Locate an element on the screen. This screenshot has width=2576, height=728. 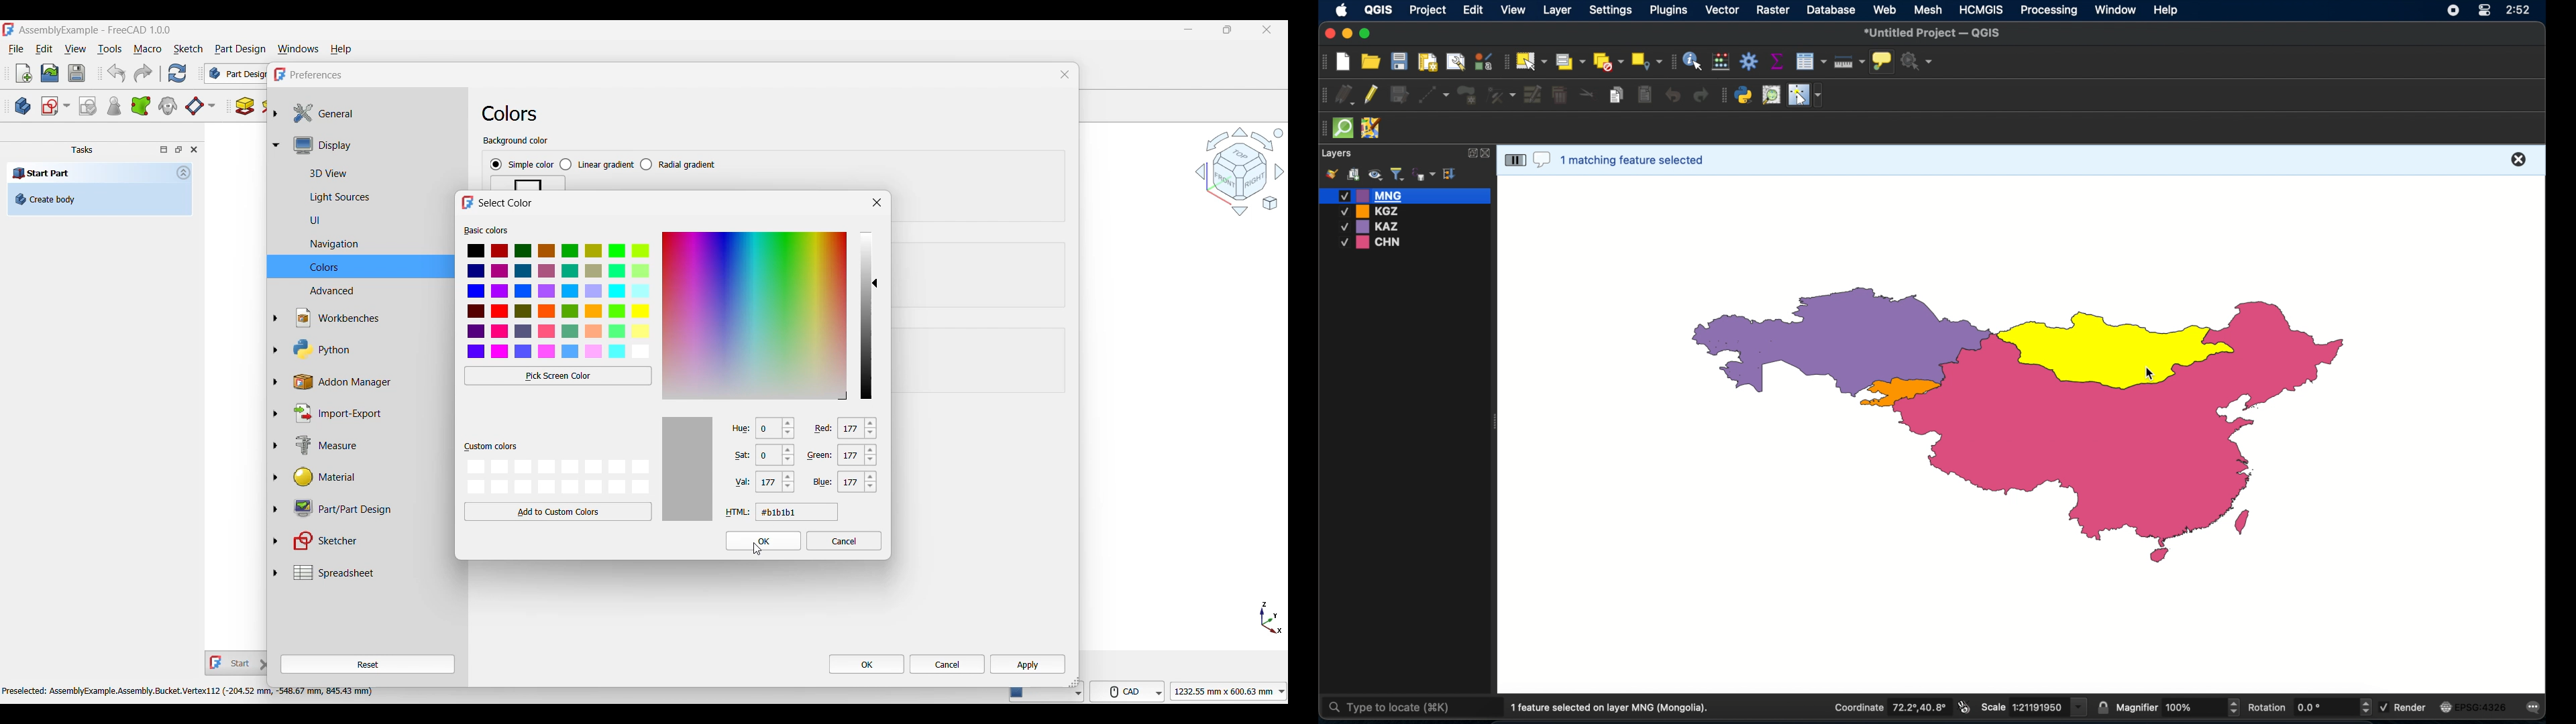
Open is located at coordinates (50, 73).